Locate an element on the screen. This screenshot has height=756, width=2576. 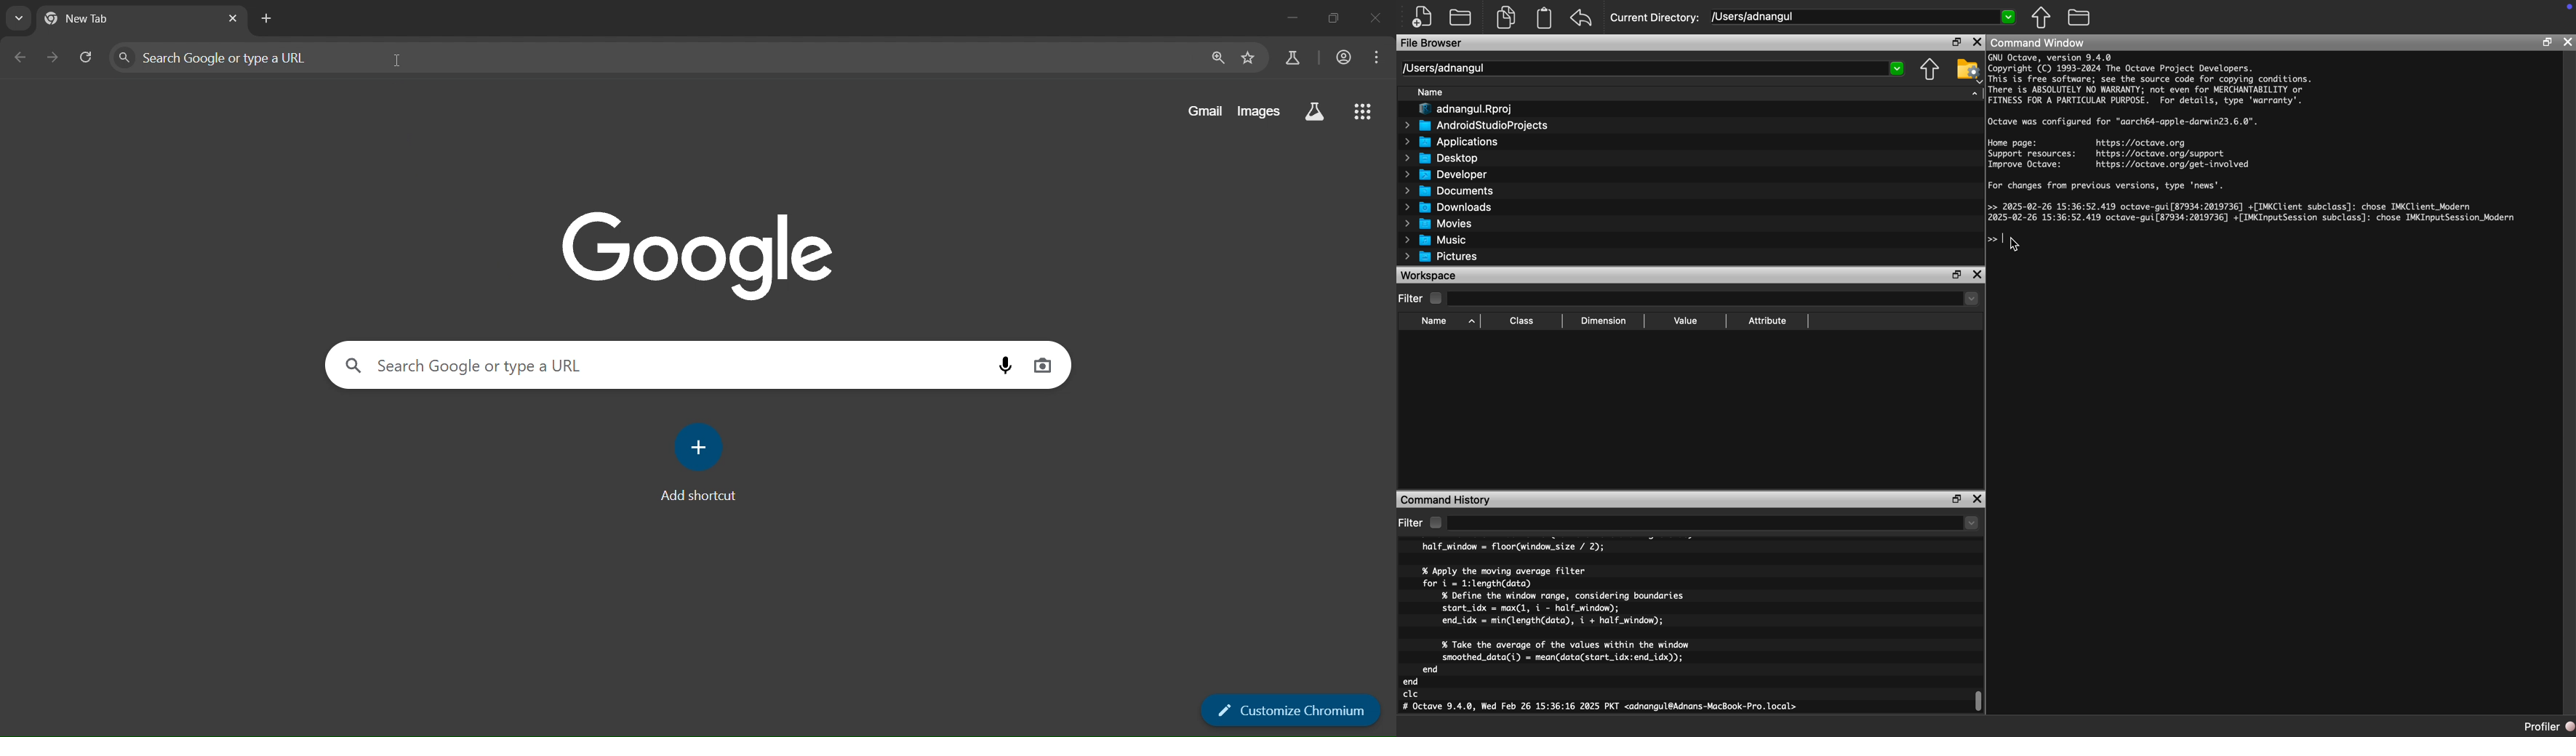
Downloads is located at coordinates (1449, 208).